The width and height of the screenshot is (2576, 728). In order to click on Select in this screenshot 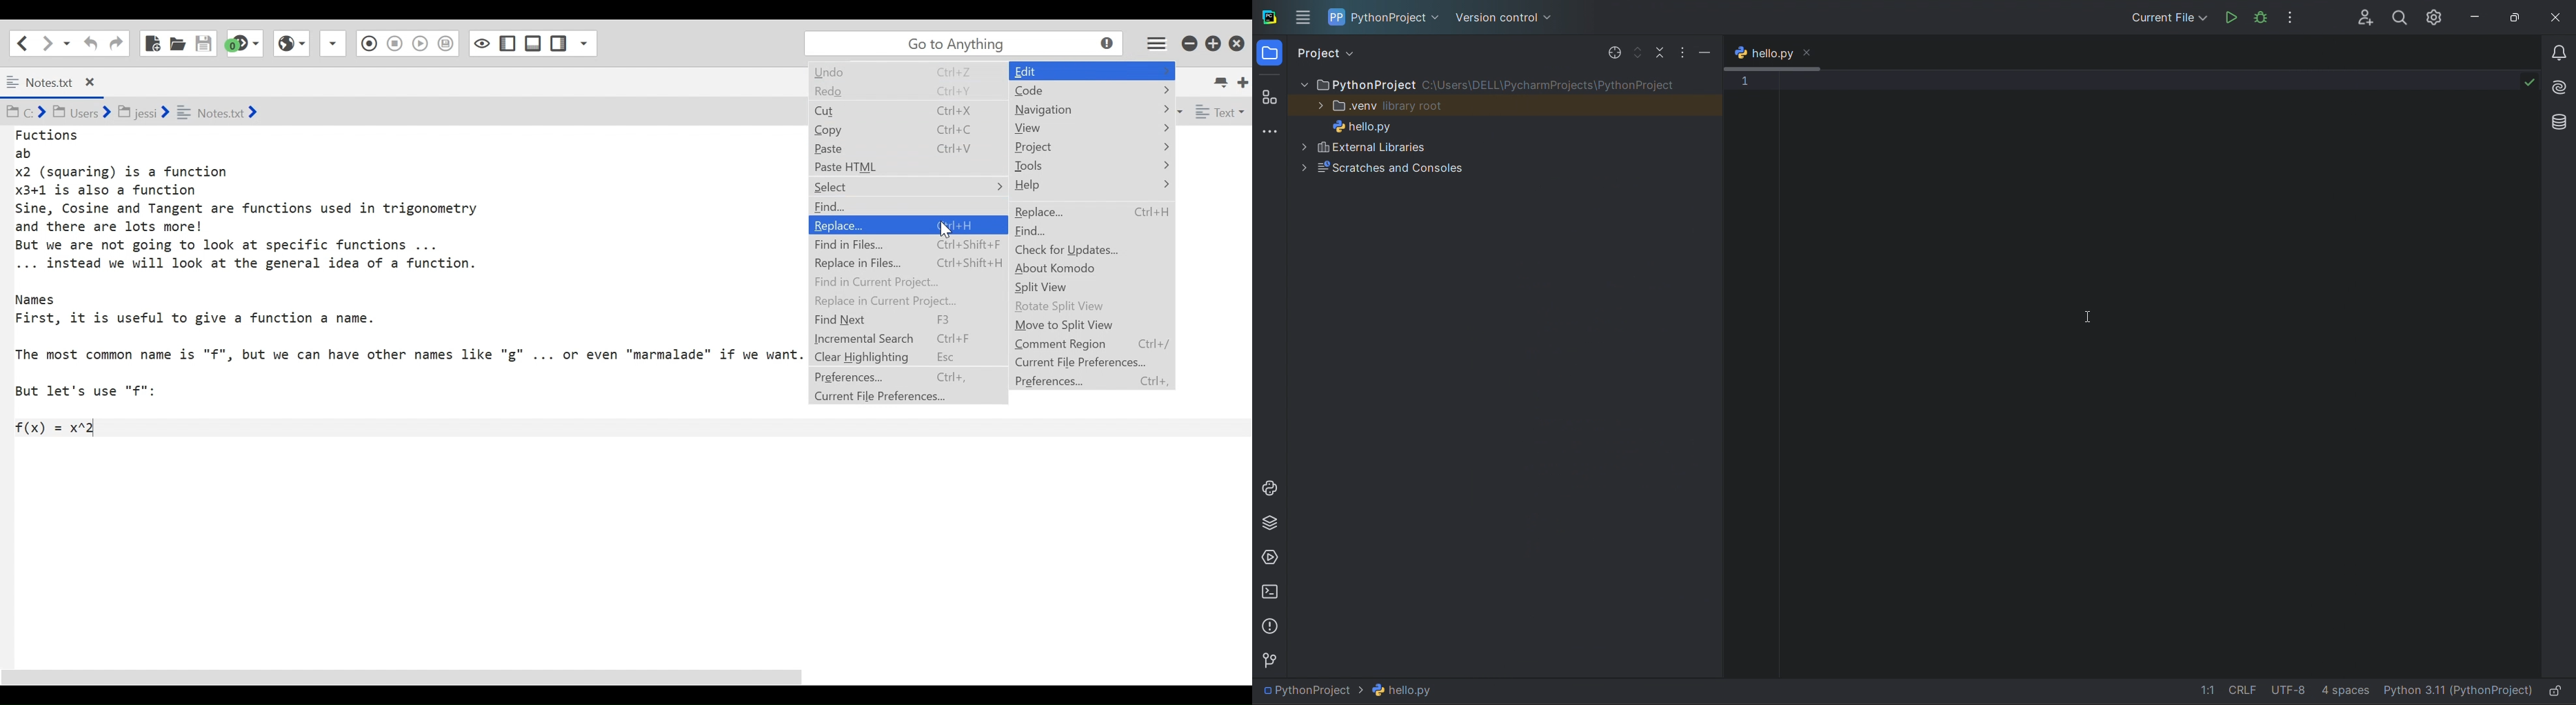, I will do `click(894, 186)`.